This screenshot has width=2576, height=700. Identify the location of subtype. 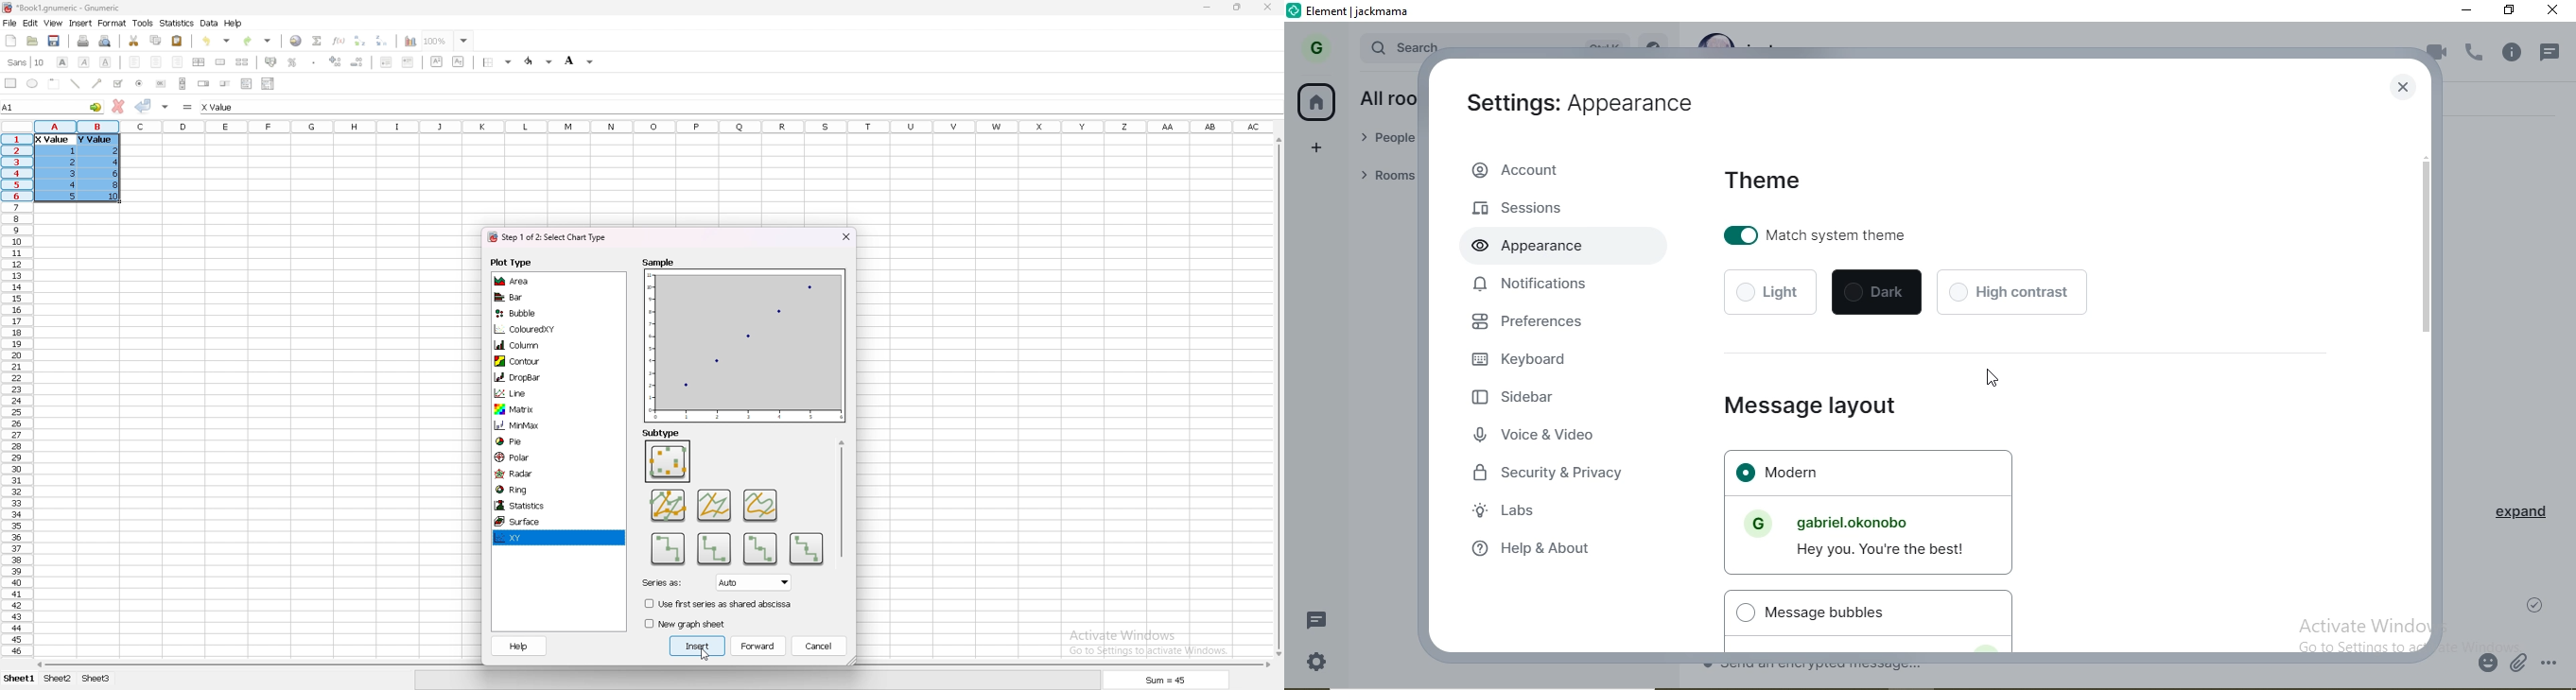
(668, 461).